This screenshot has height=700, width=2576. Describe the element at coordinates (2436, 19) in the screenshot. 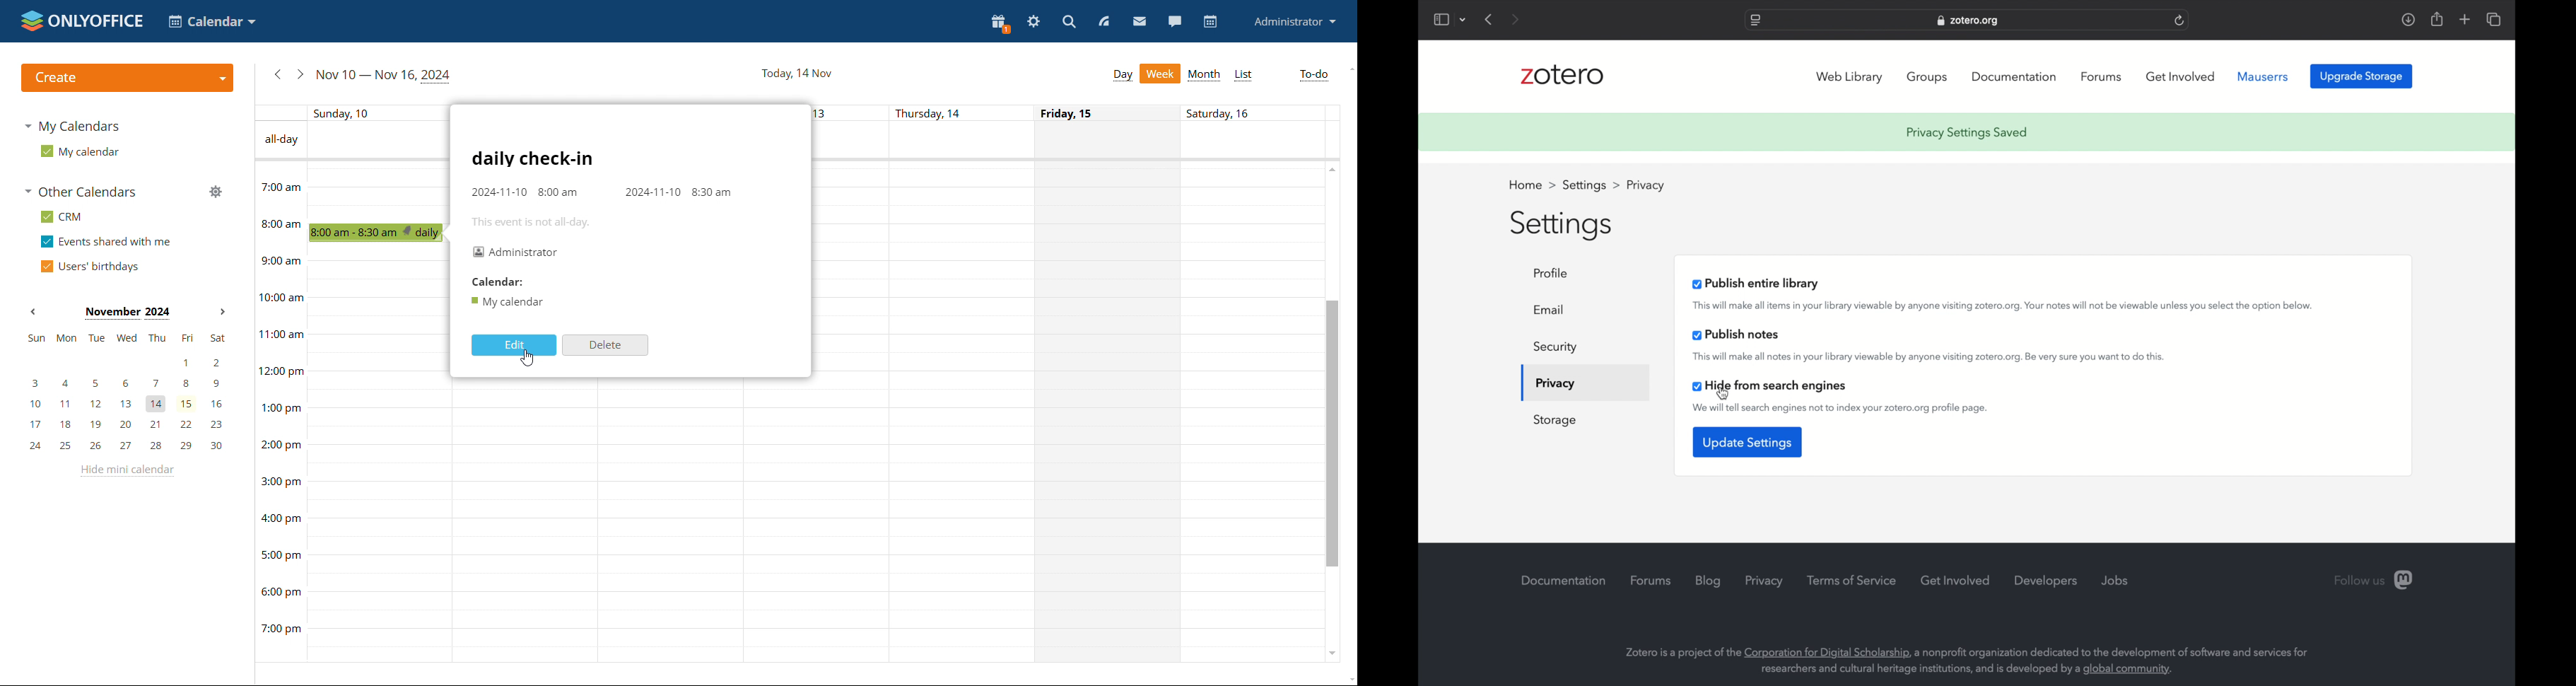

I see `share` at that location.